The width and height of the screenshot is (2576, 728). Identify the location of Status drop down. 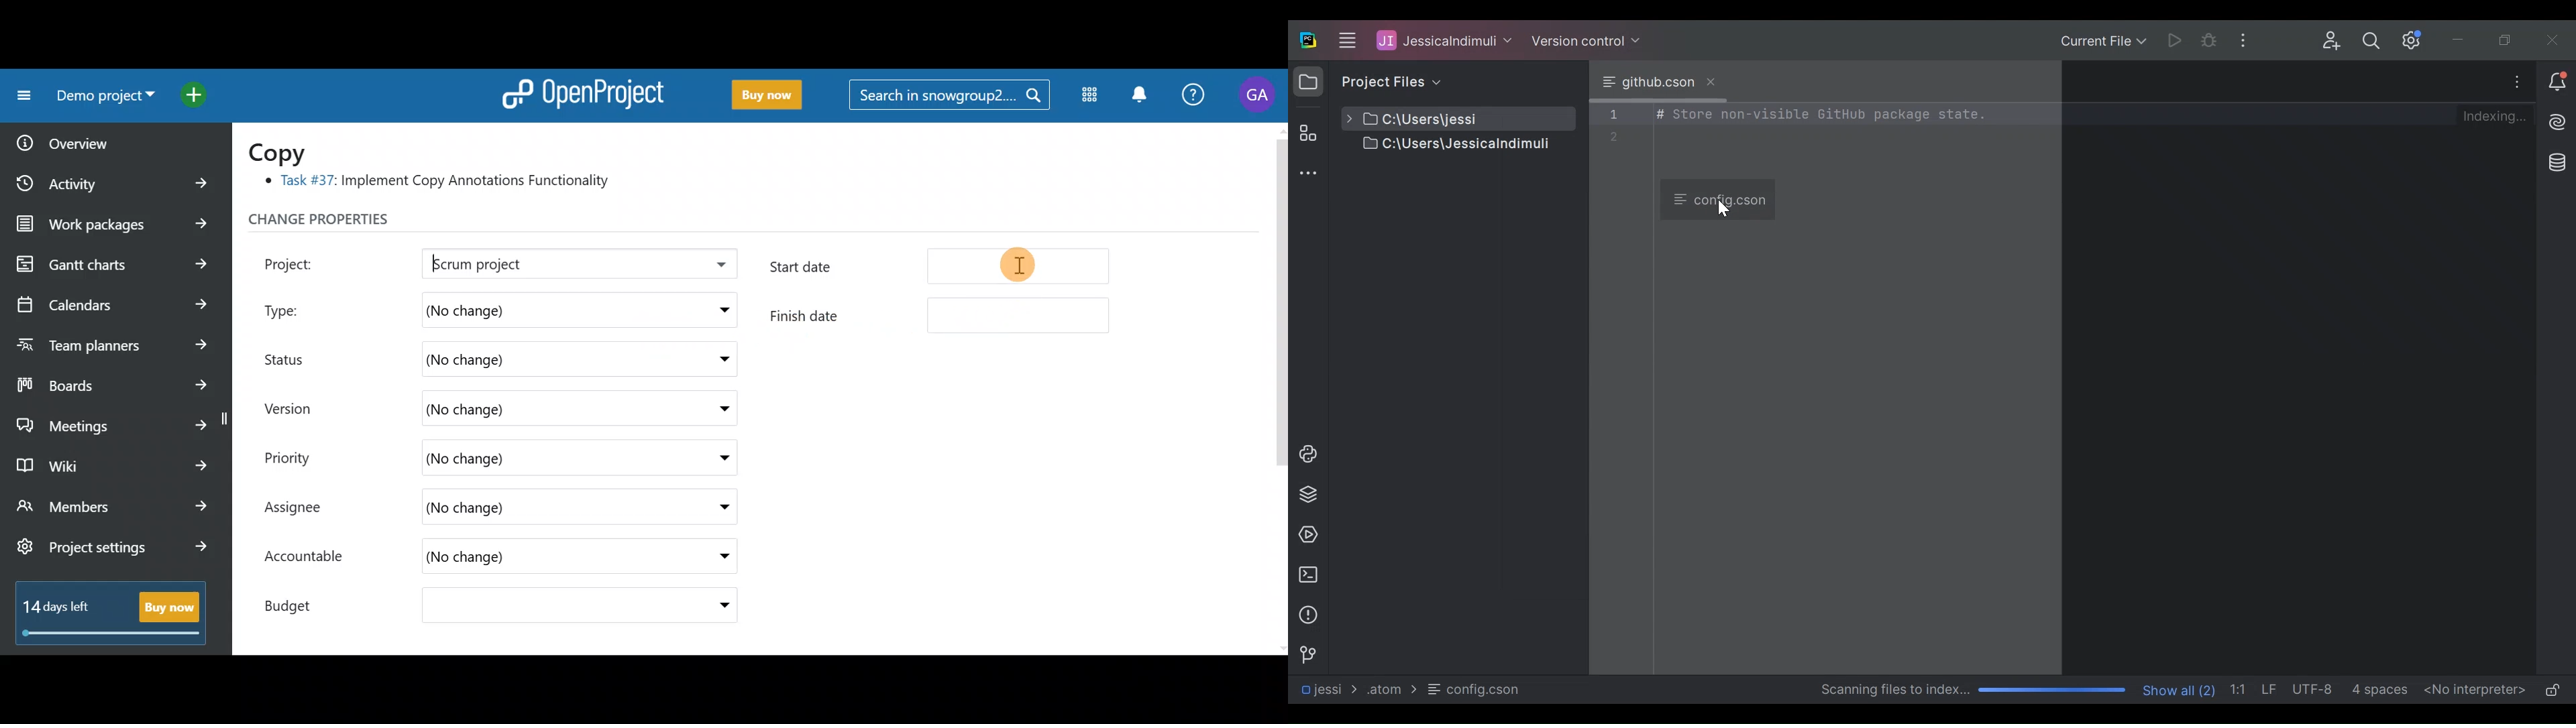
(720, 359).